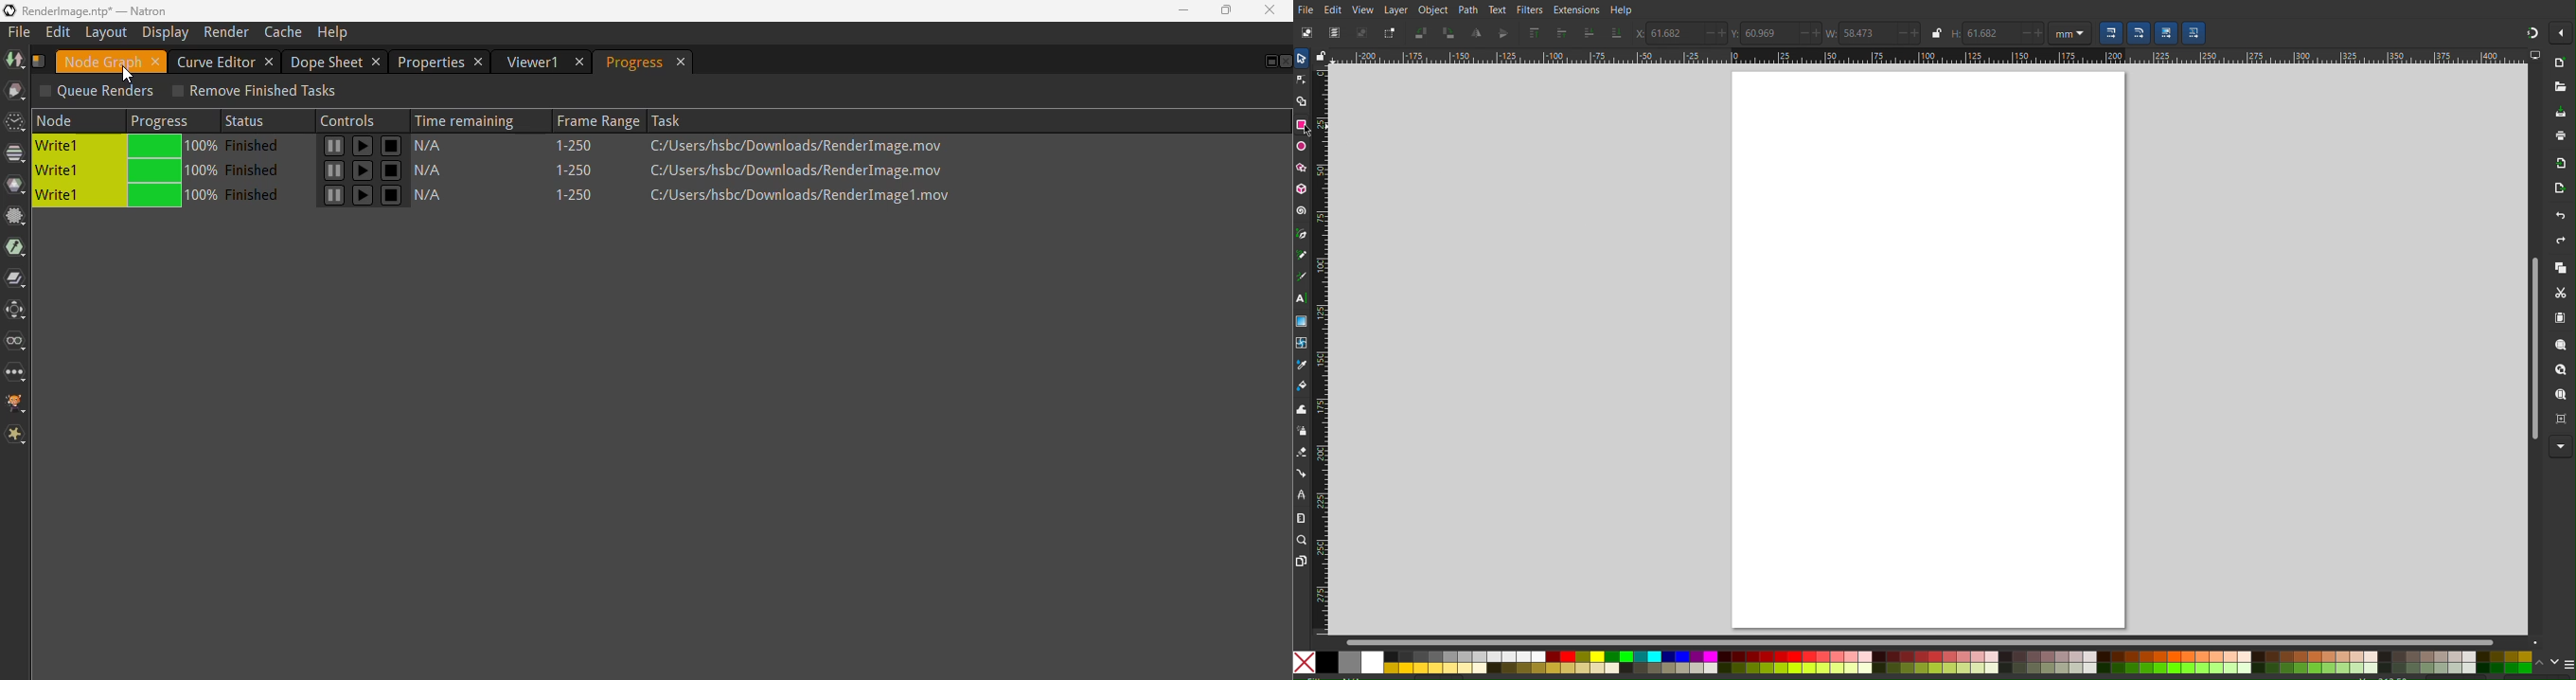 The height and width of the screenshot is (700, 2576). Describe the element at coordinates (1561, 33) in the screenshot. I see `Send one layer up` at that location.